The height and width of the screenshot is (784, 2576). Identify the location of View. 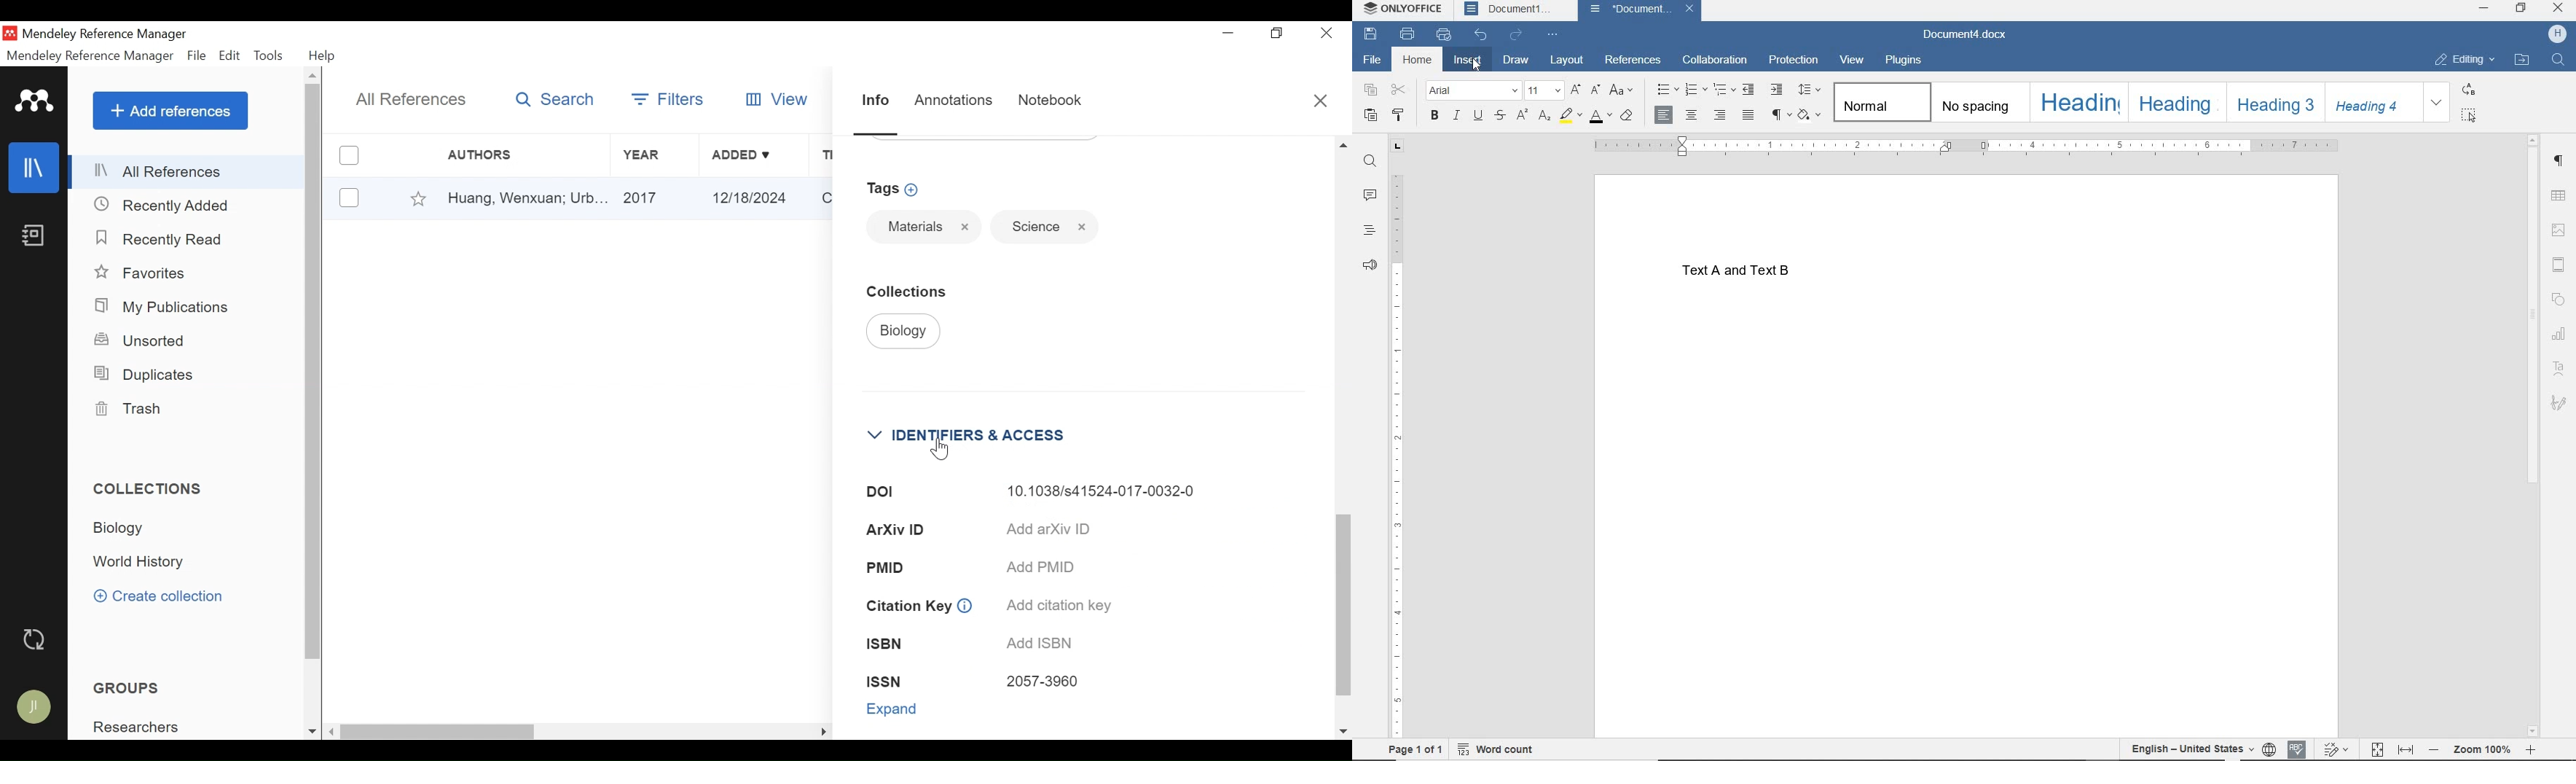
(779, 98).